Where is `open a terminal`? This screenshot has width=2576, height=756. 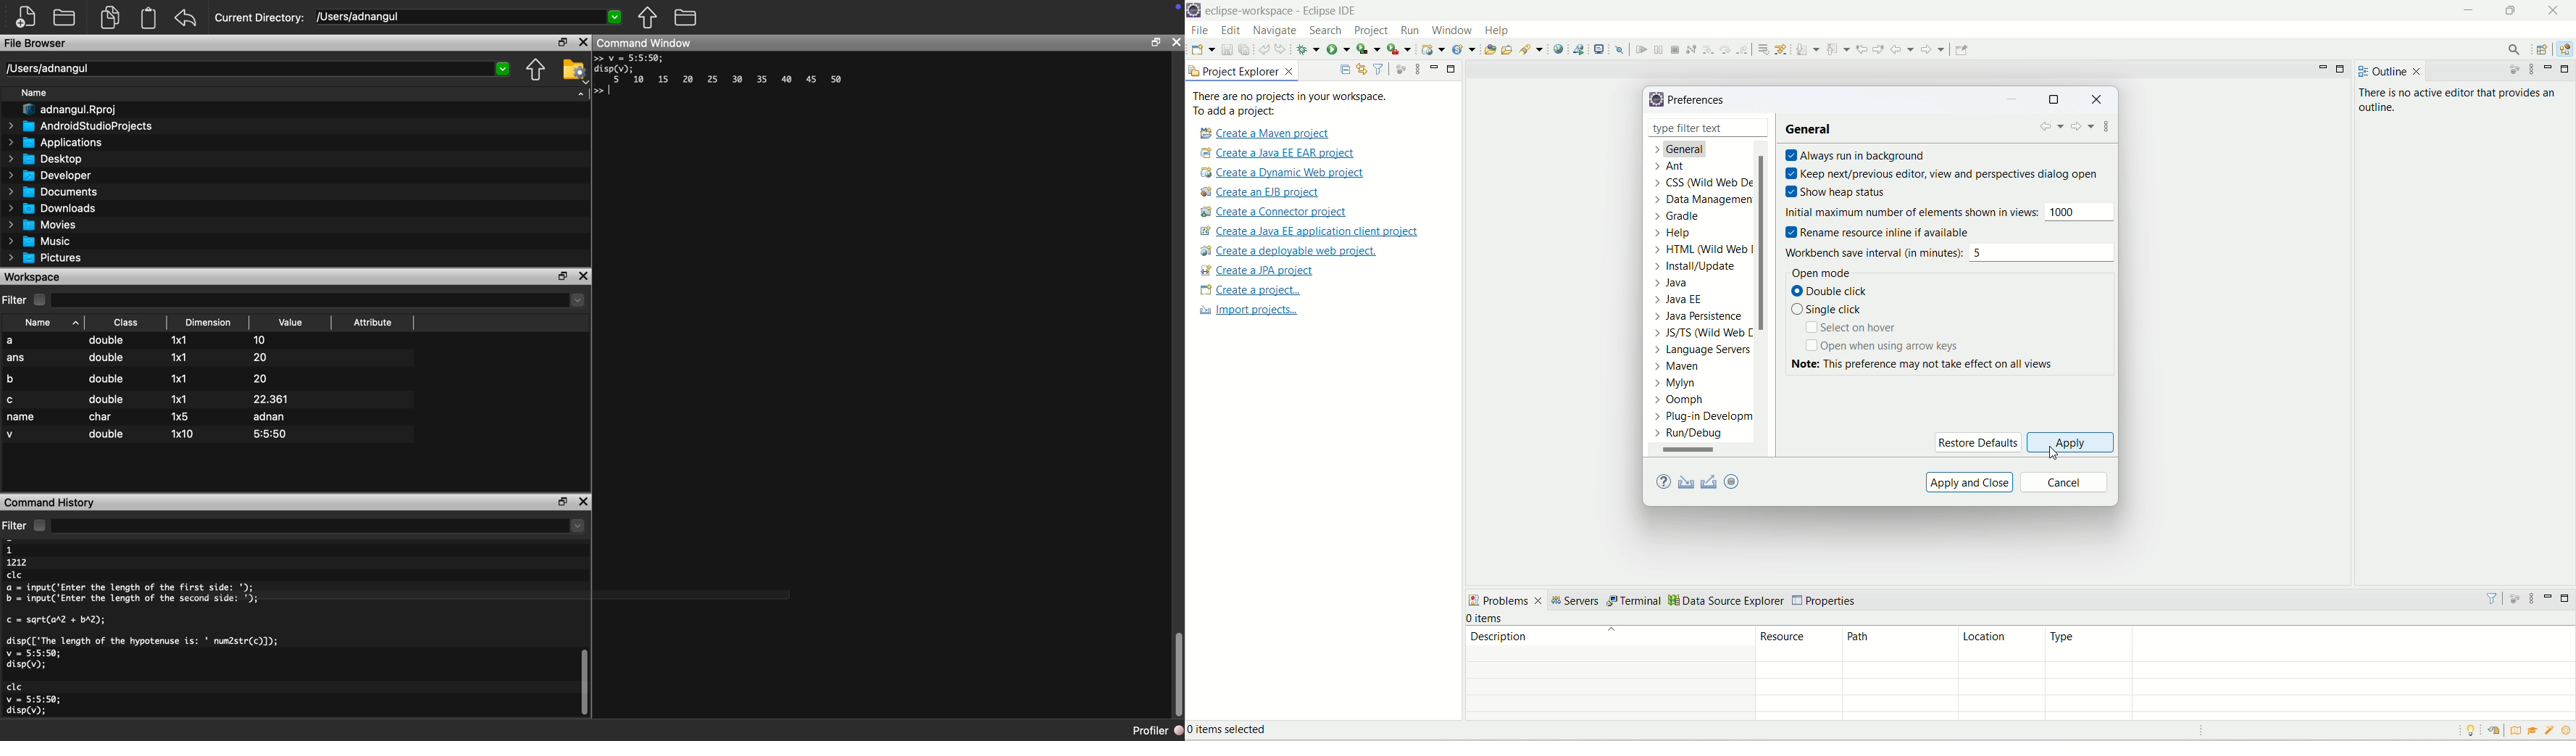
open a terminal is located at coordinates (1601, 48).